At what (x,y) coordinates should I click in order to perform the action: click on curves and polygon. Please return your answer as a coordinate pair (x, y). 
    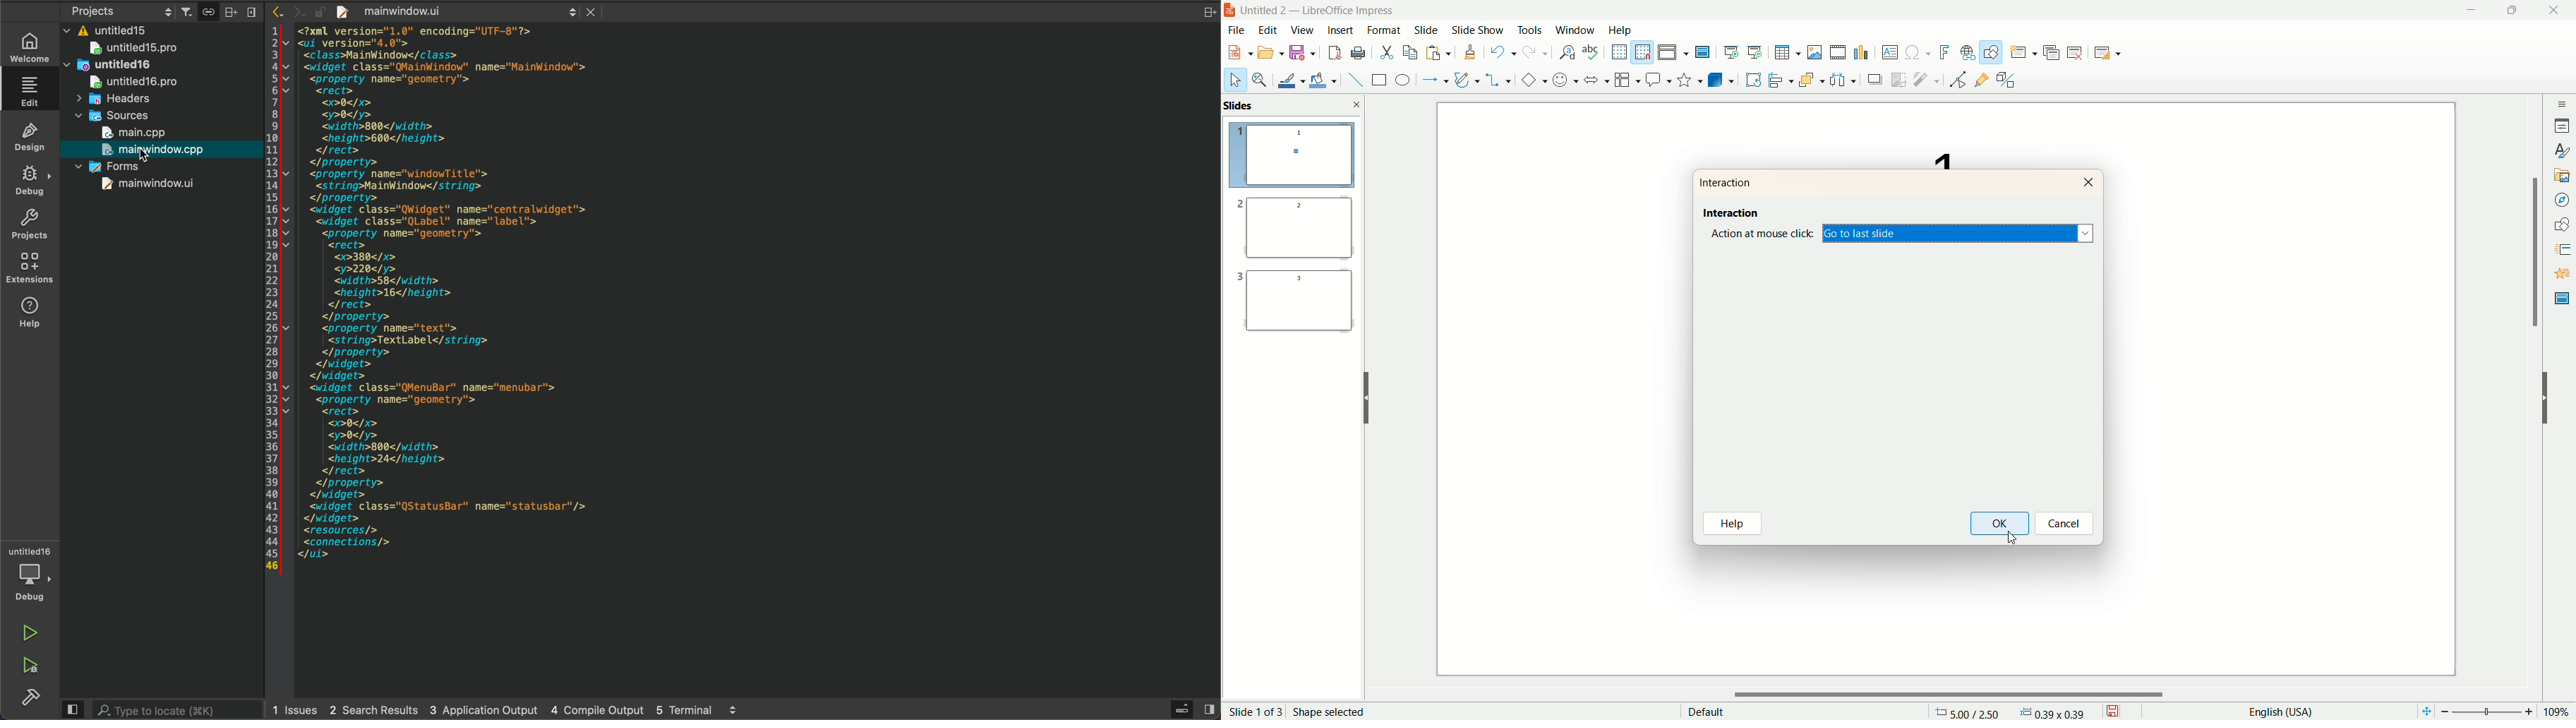
    Looking at the image, I should click on (1465, 78).